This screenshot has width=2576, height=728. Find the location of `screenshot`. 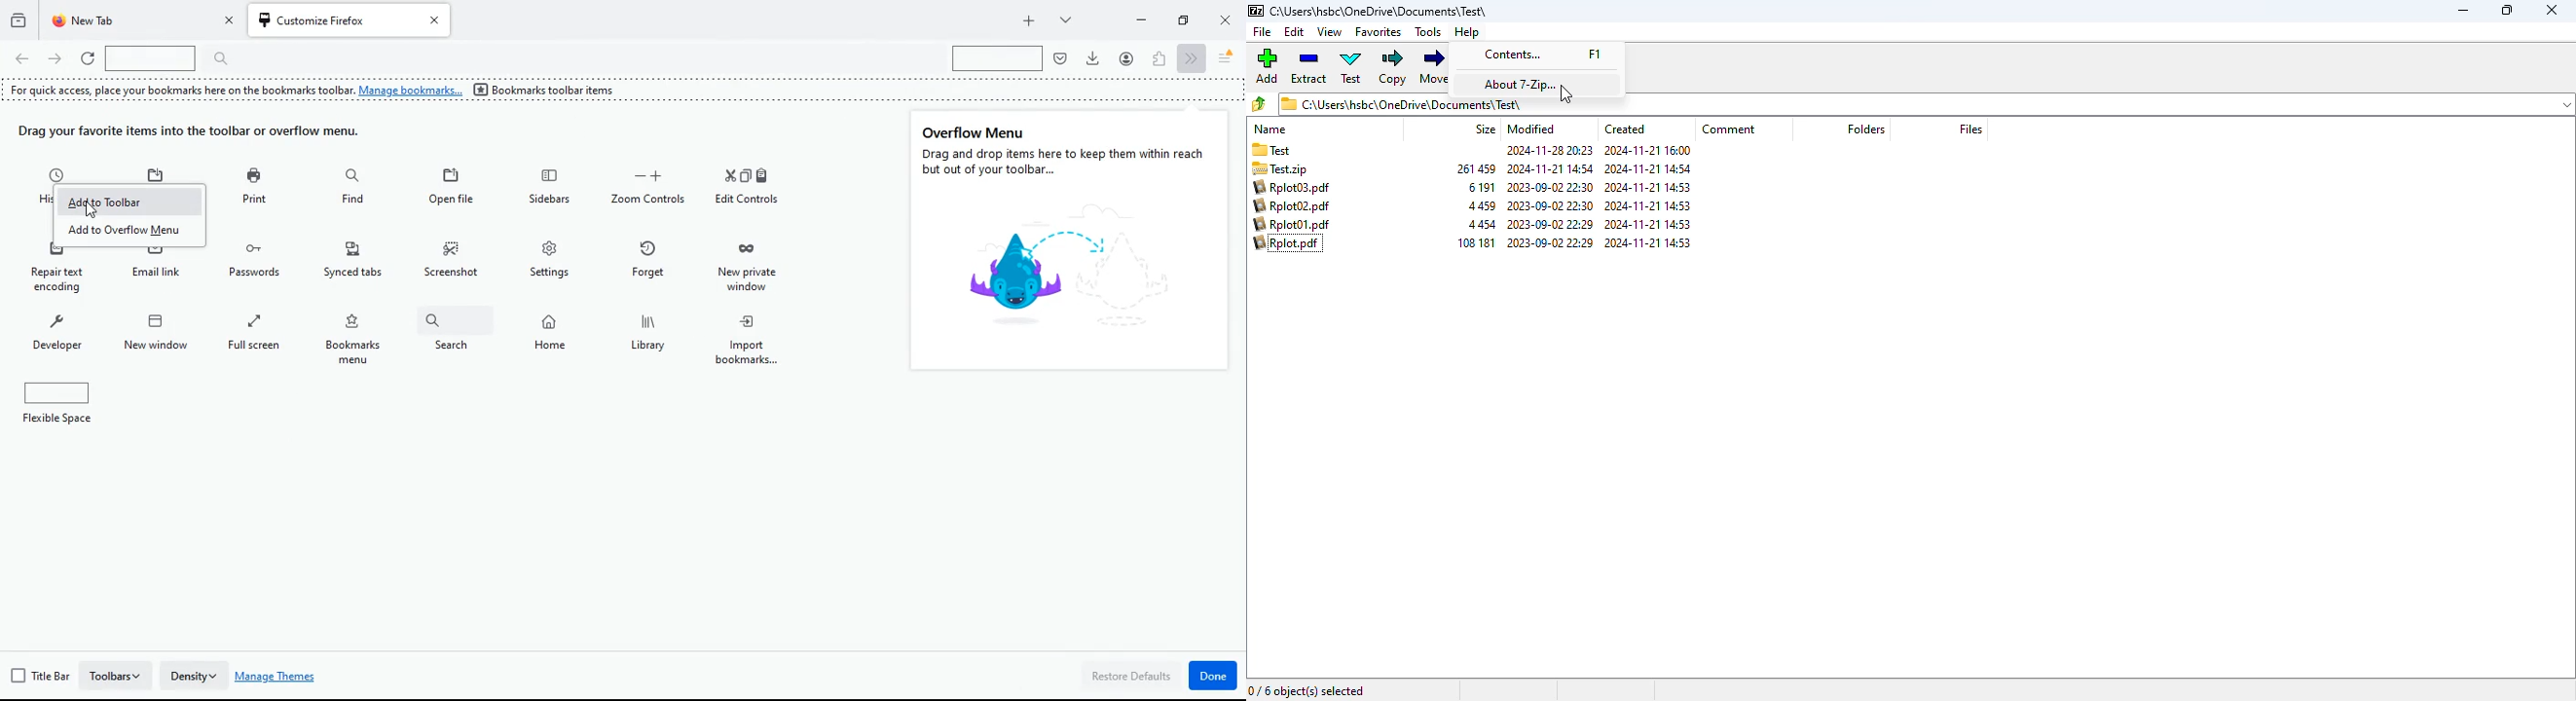

screenshot is located at coordinates (455, 259).